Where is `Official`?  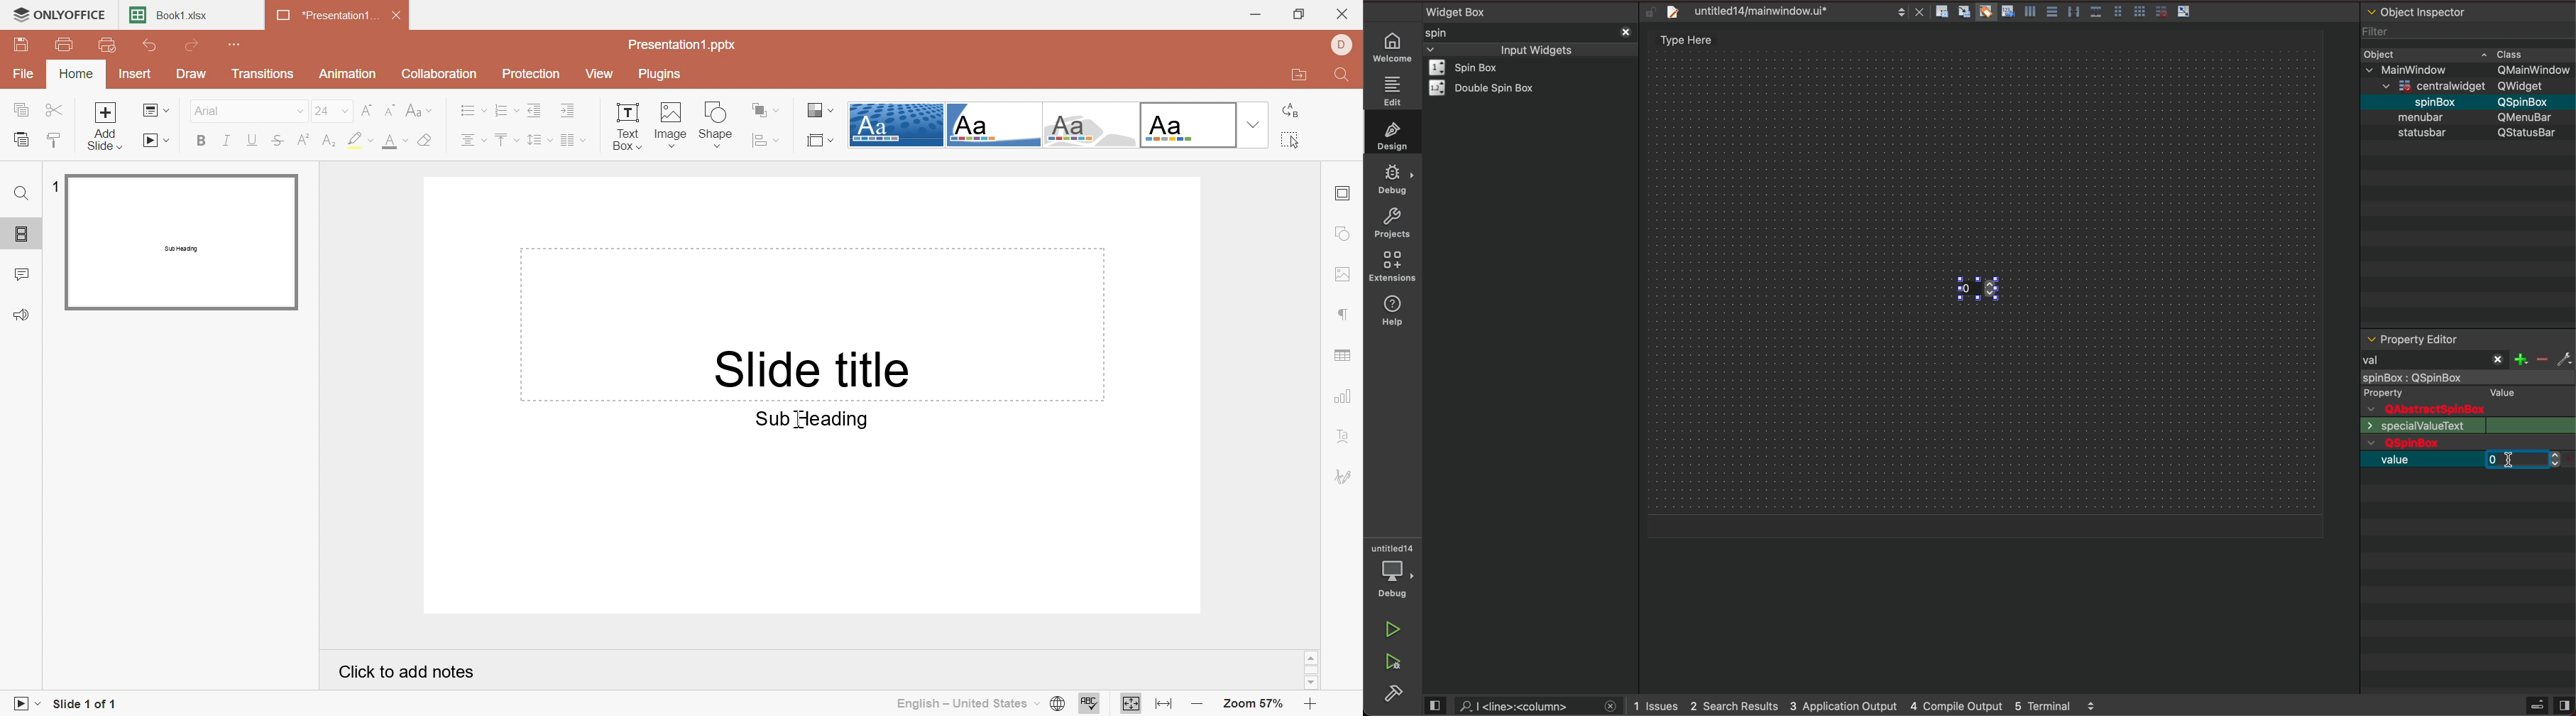
Official is located at coordinates (1188, 124).